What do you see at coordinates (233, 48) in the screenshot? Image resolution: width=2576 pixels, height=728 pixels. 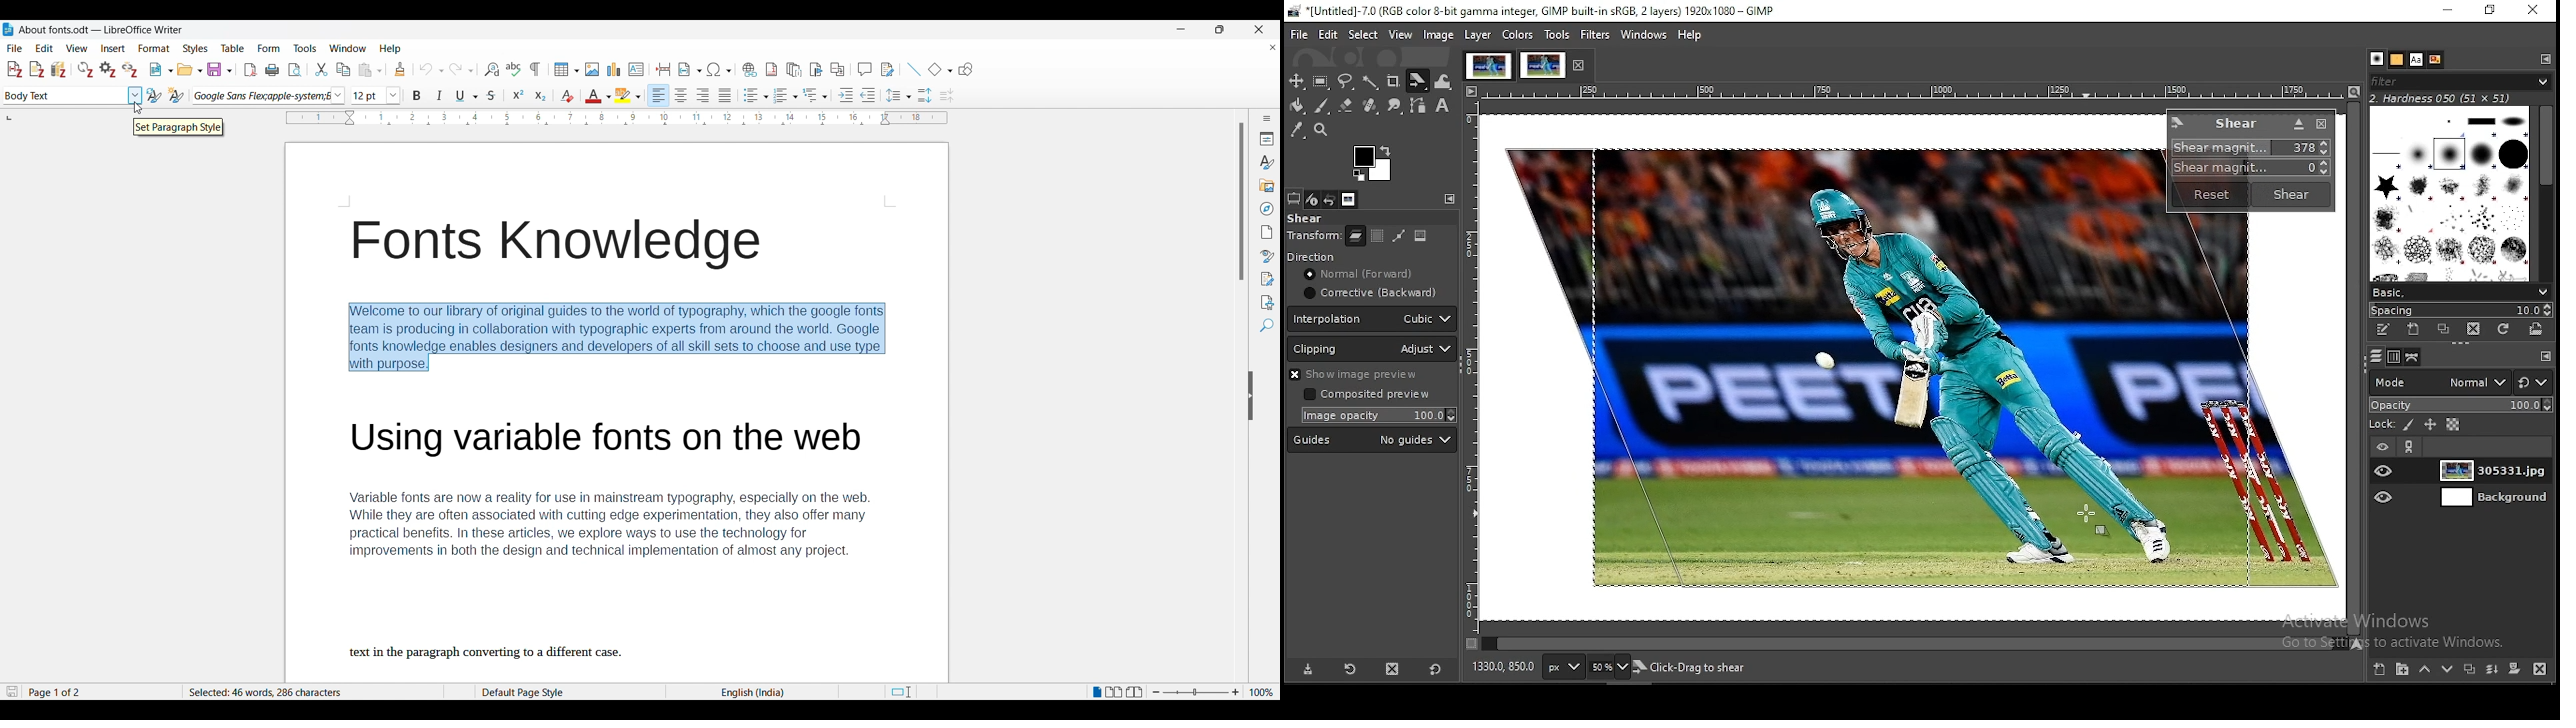 I see `Table menu` at bounding box center [233, 48].